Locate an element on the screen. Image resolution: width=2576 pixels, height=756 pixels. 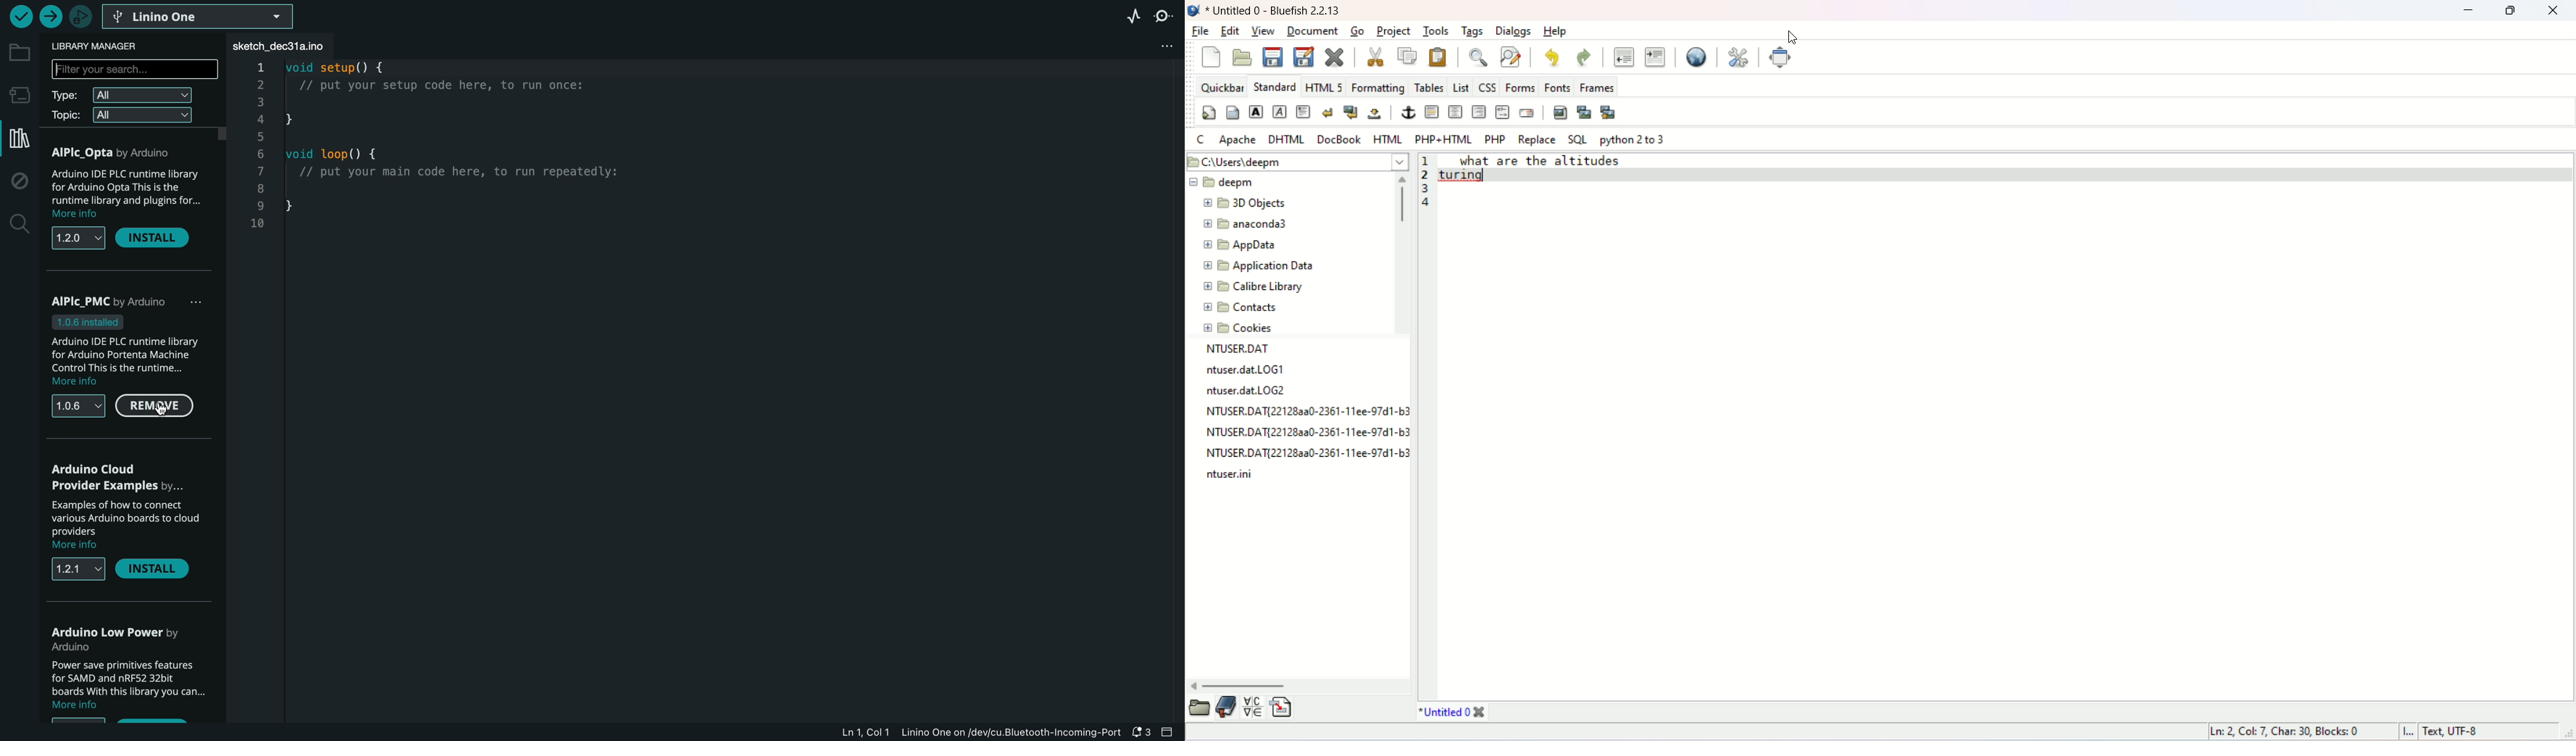
edit preferences is located at coordinates (1739, 56).